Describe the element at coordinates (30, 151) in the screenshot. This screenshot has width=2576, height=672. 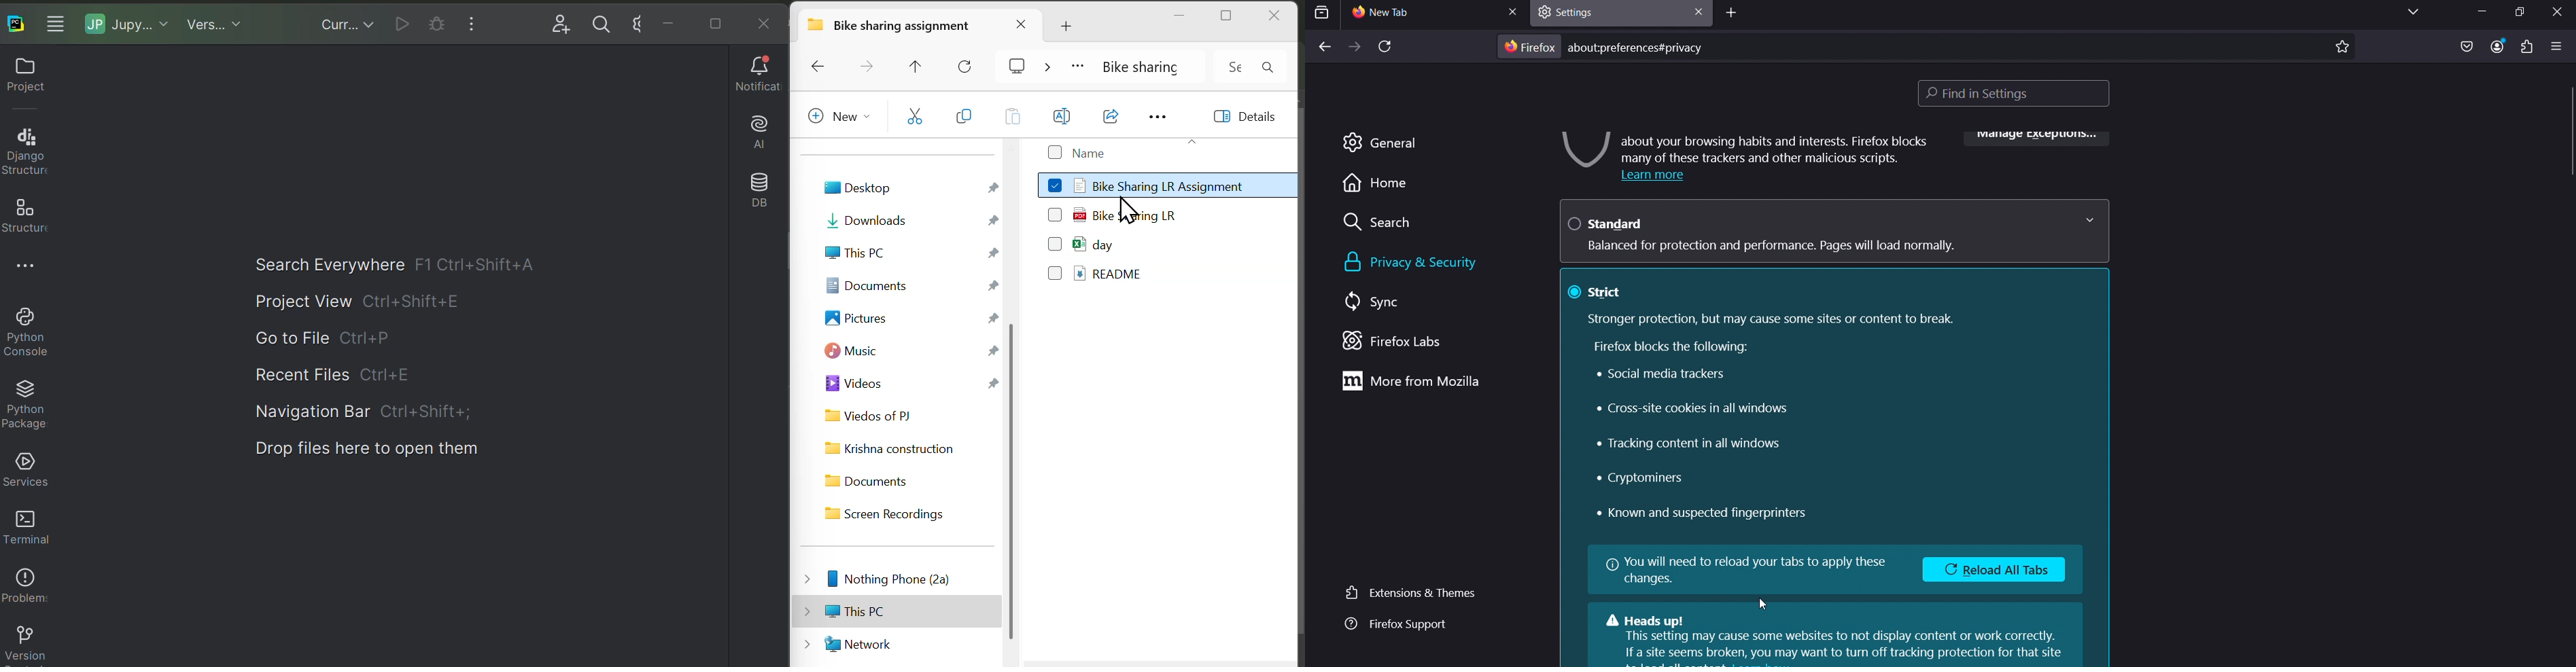
I see `Django structure` at that location.